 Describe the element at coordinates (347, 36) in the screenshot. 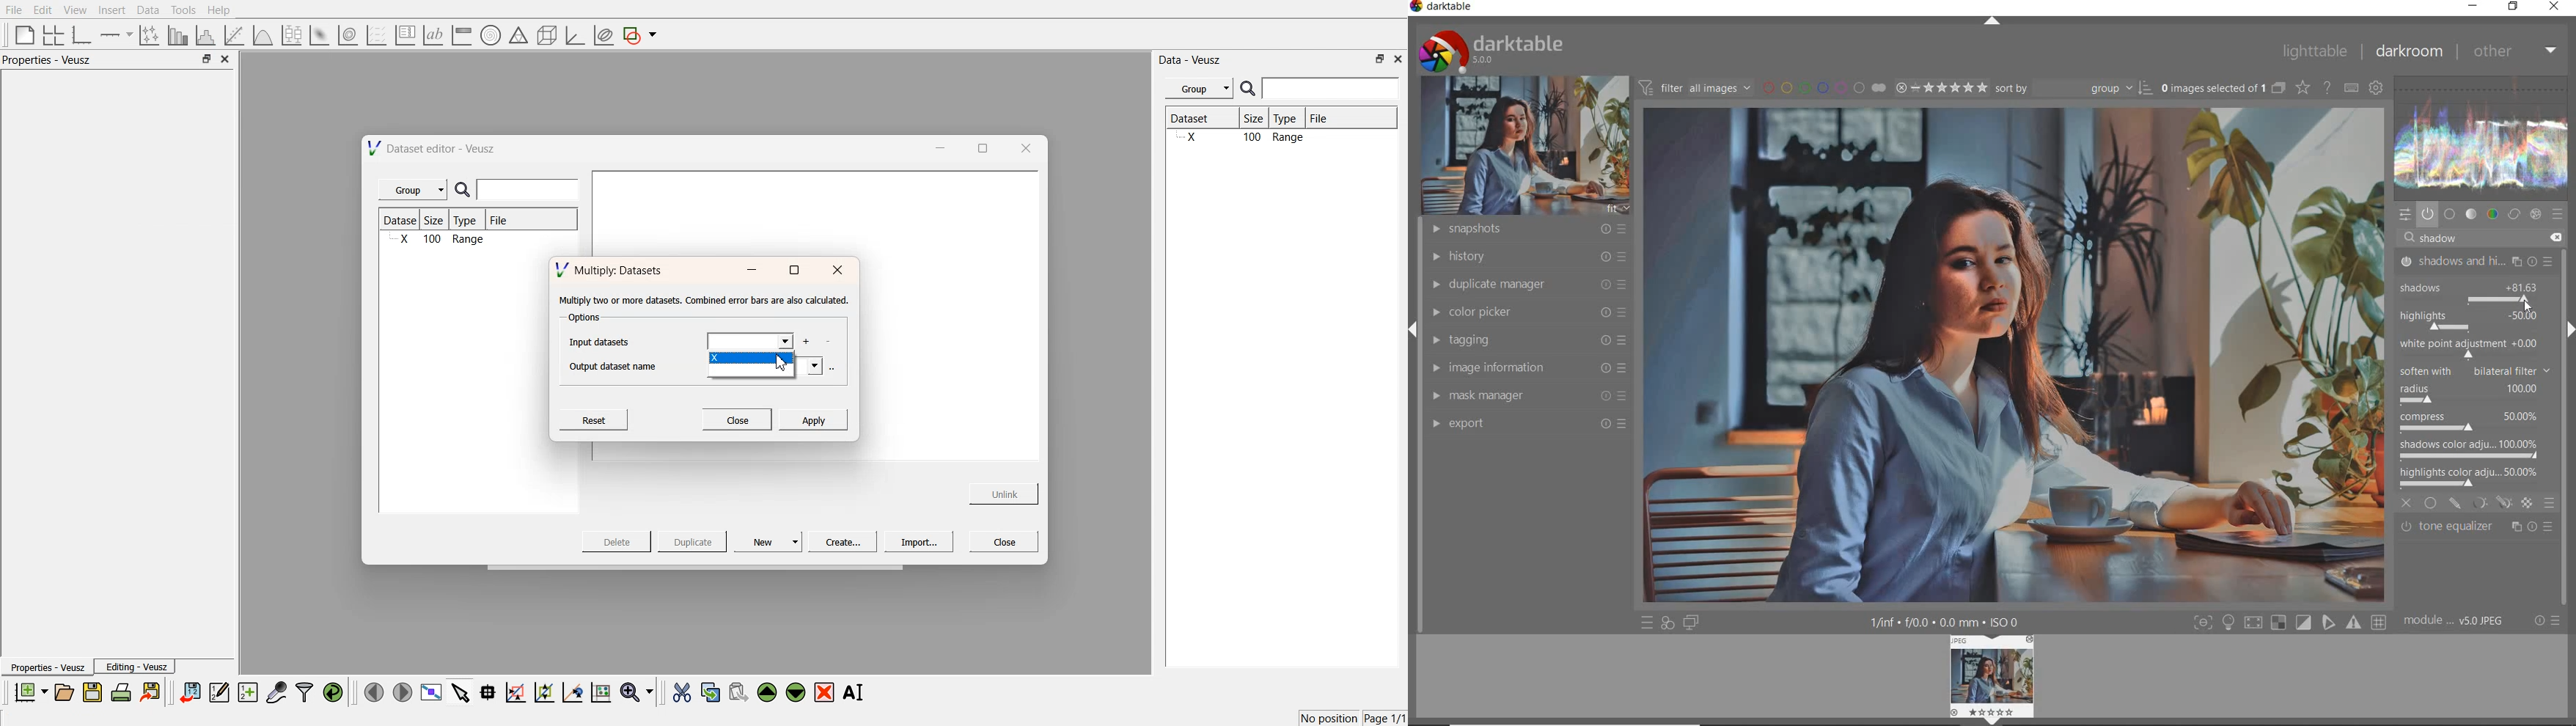

I see `plot a 2d data set as contour` at that location.